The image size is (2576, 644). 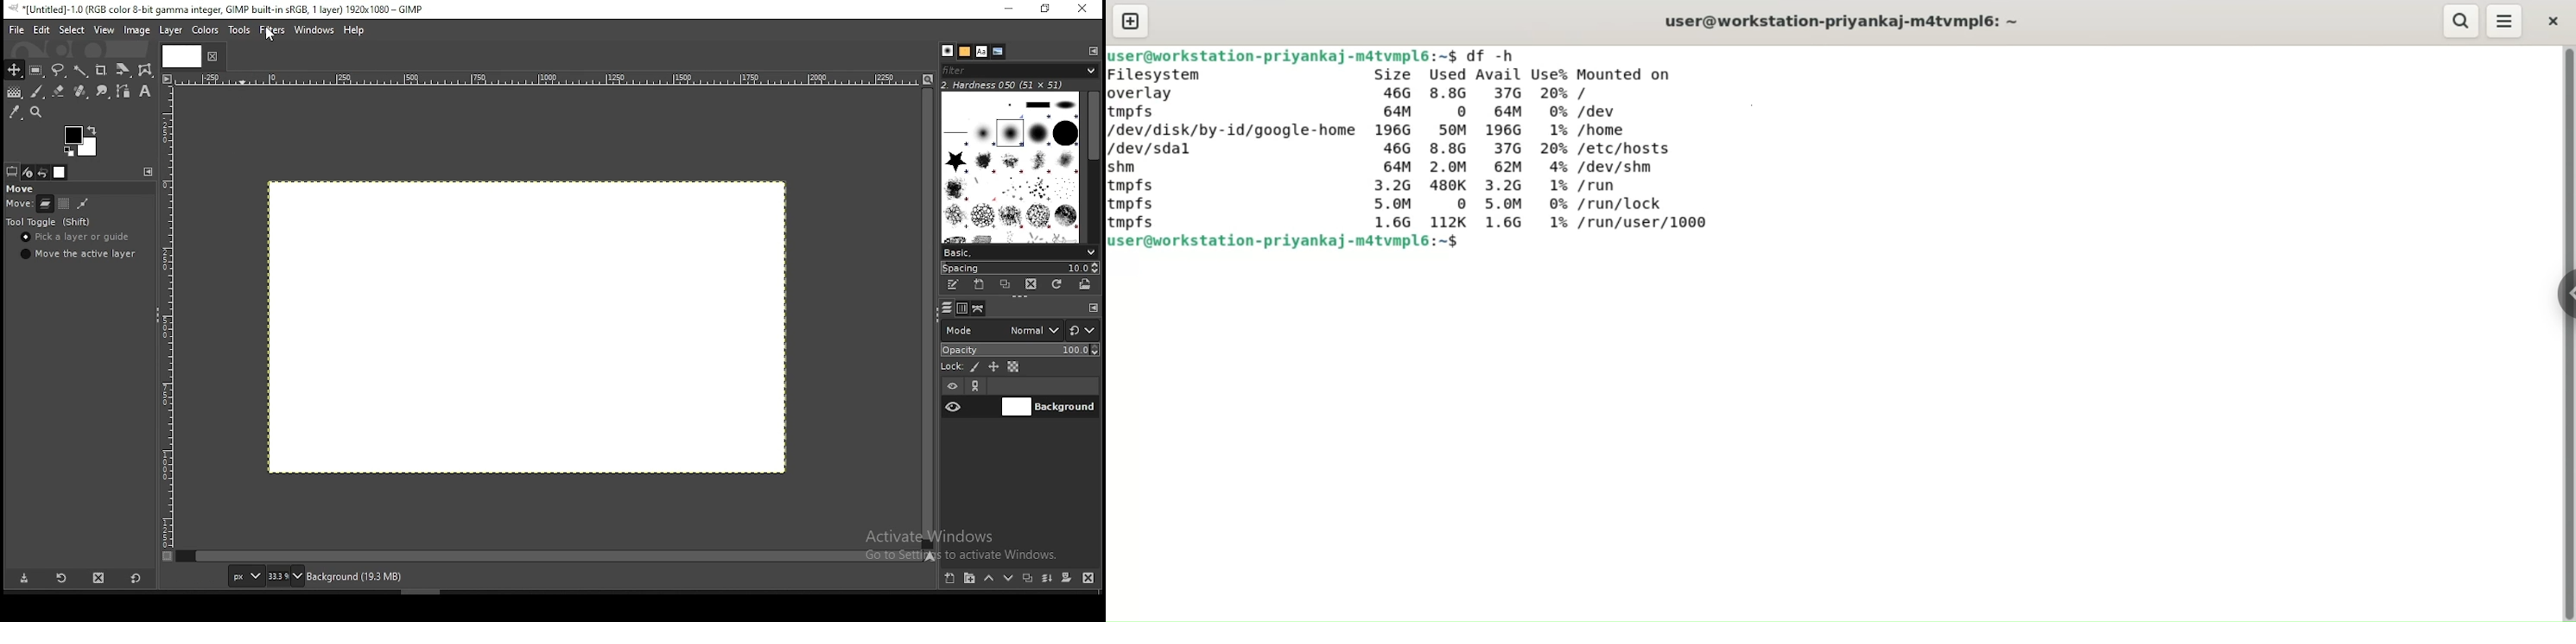 What do you see at coordinates (136, 30) in the screenshot?
I see `image` at bounding box center [136, 30].